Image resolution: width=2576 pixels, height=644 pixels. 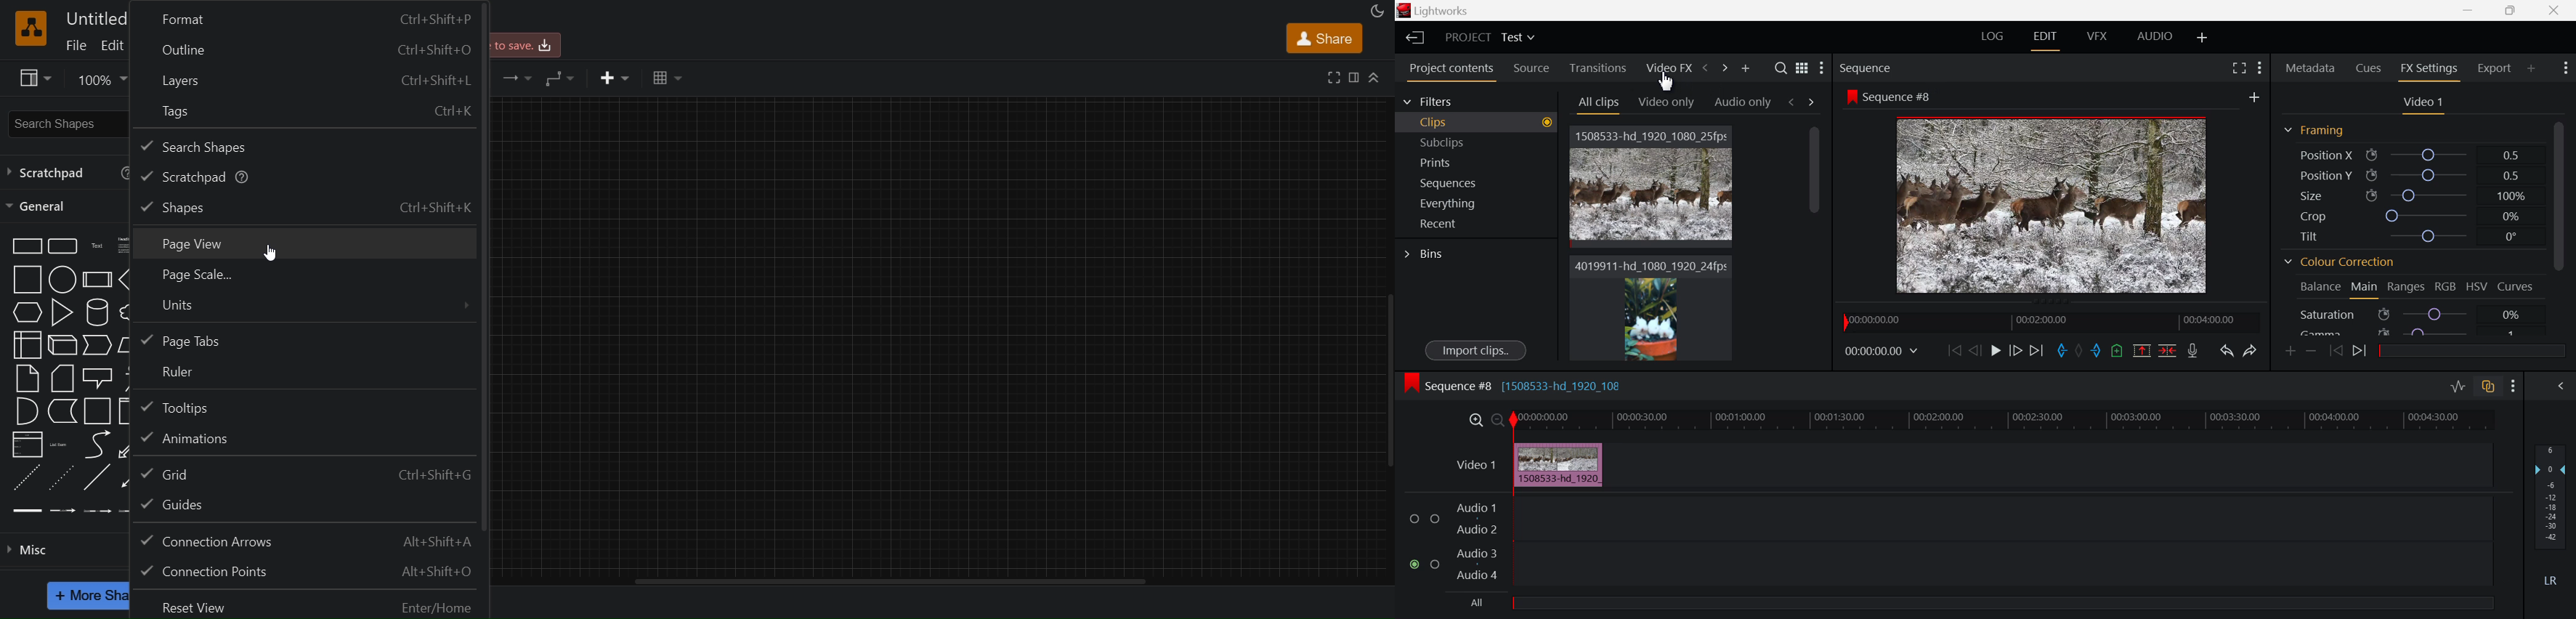 What do you see at coordinates (2561, 385) in the screenshot?
I see `Show Audio Mix` at bounding box center [2561, 385].